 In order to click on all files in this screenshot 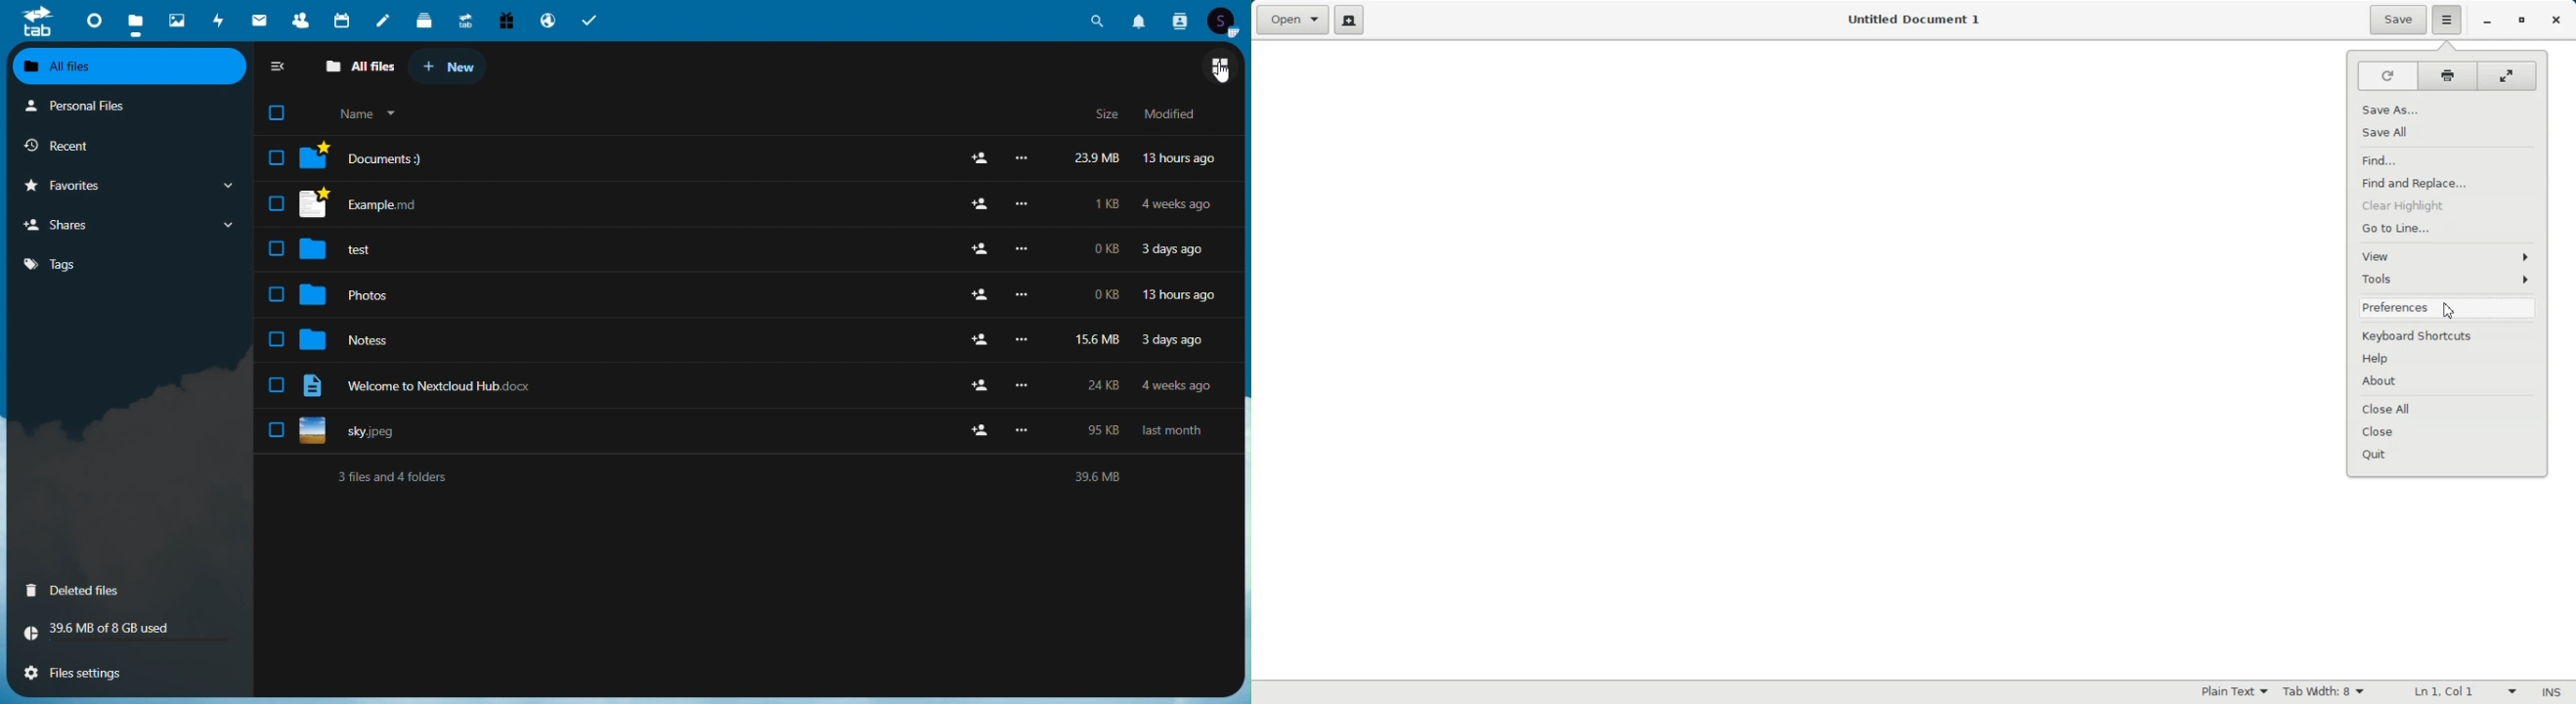, I will do `click(130, 67)`.